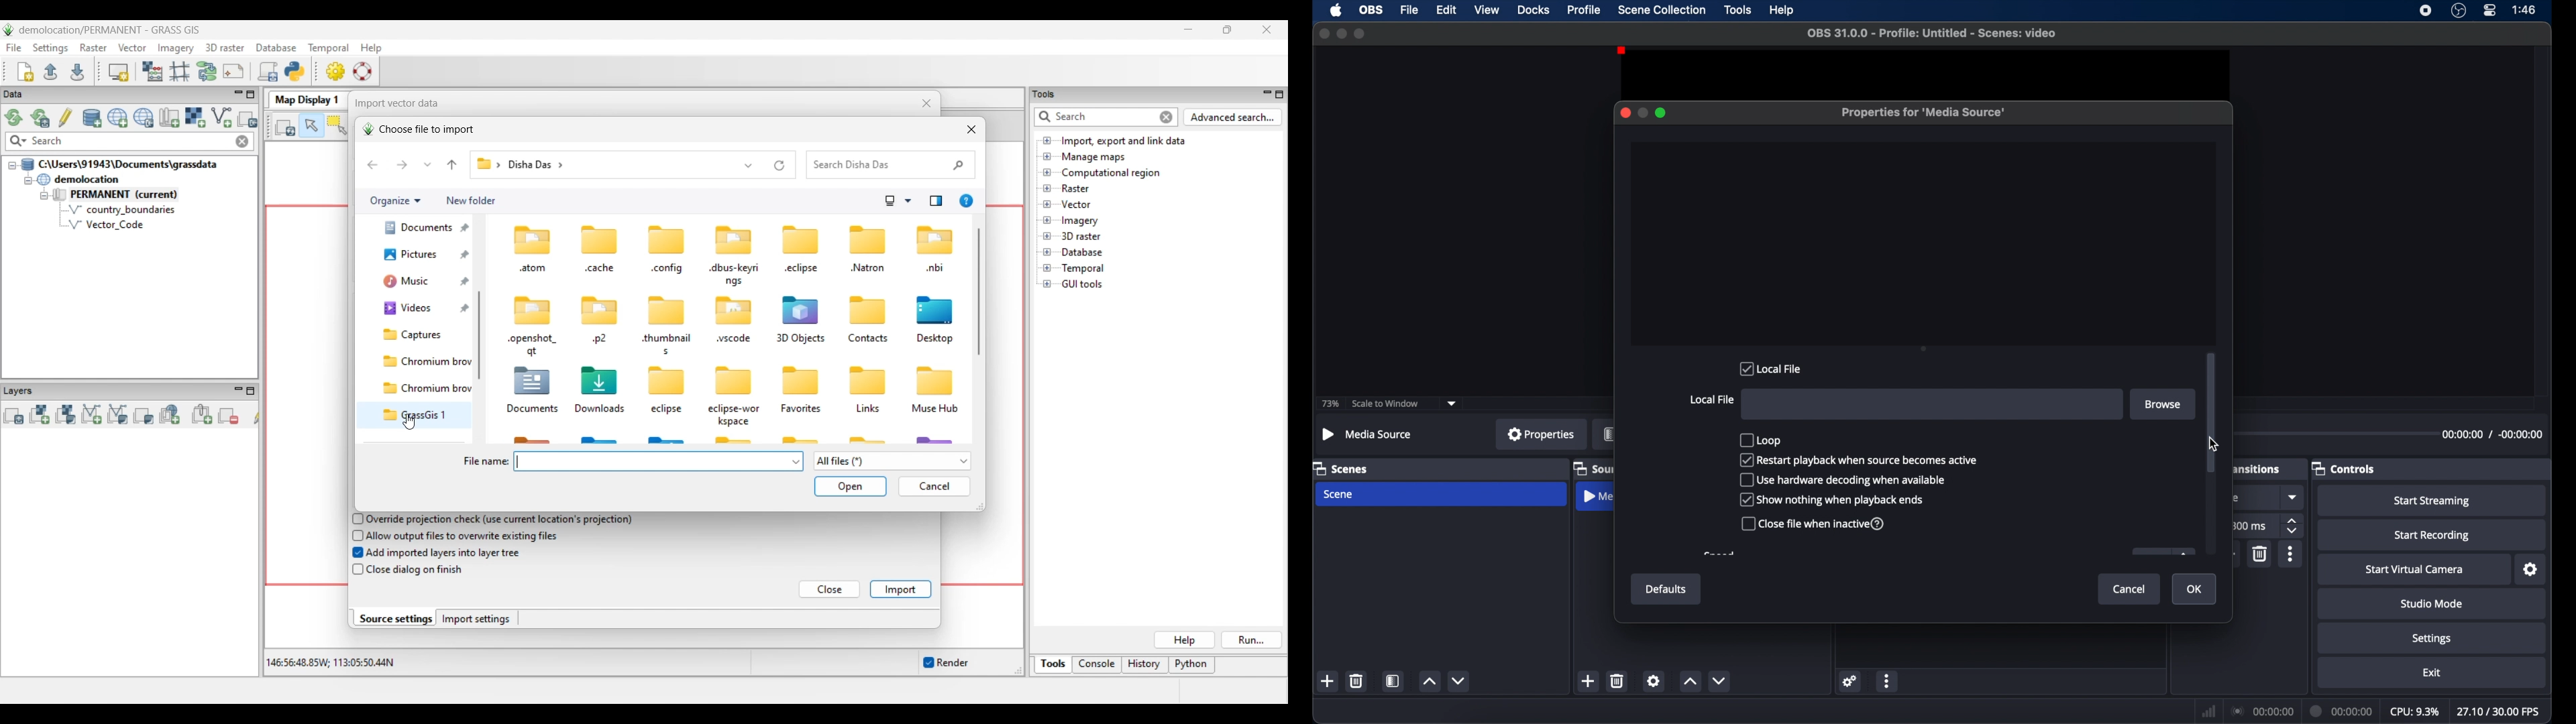 This screenshot has height=728, width=2576. What do you see at coordinates (2343, 712) in the screenshot?
I see `duration` at bounding box center [2343, 712].